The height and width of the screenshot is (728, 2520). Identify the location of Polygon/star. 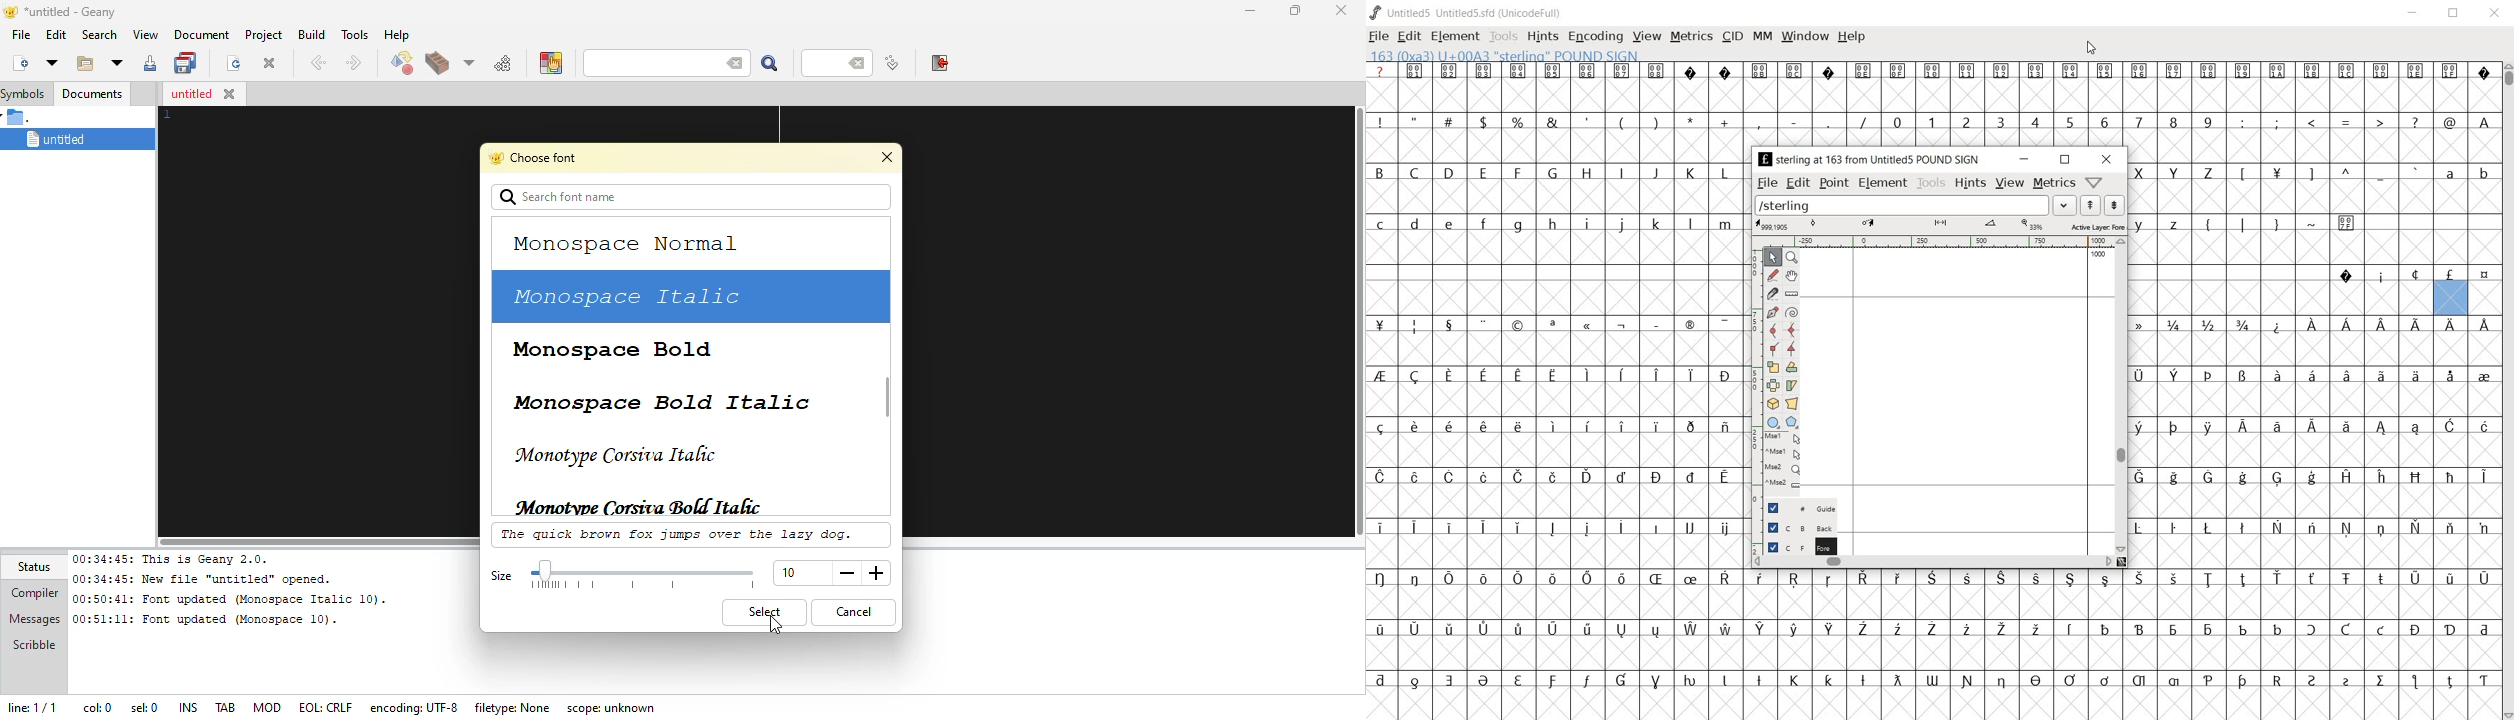
(1796, 422).